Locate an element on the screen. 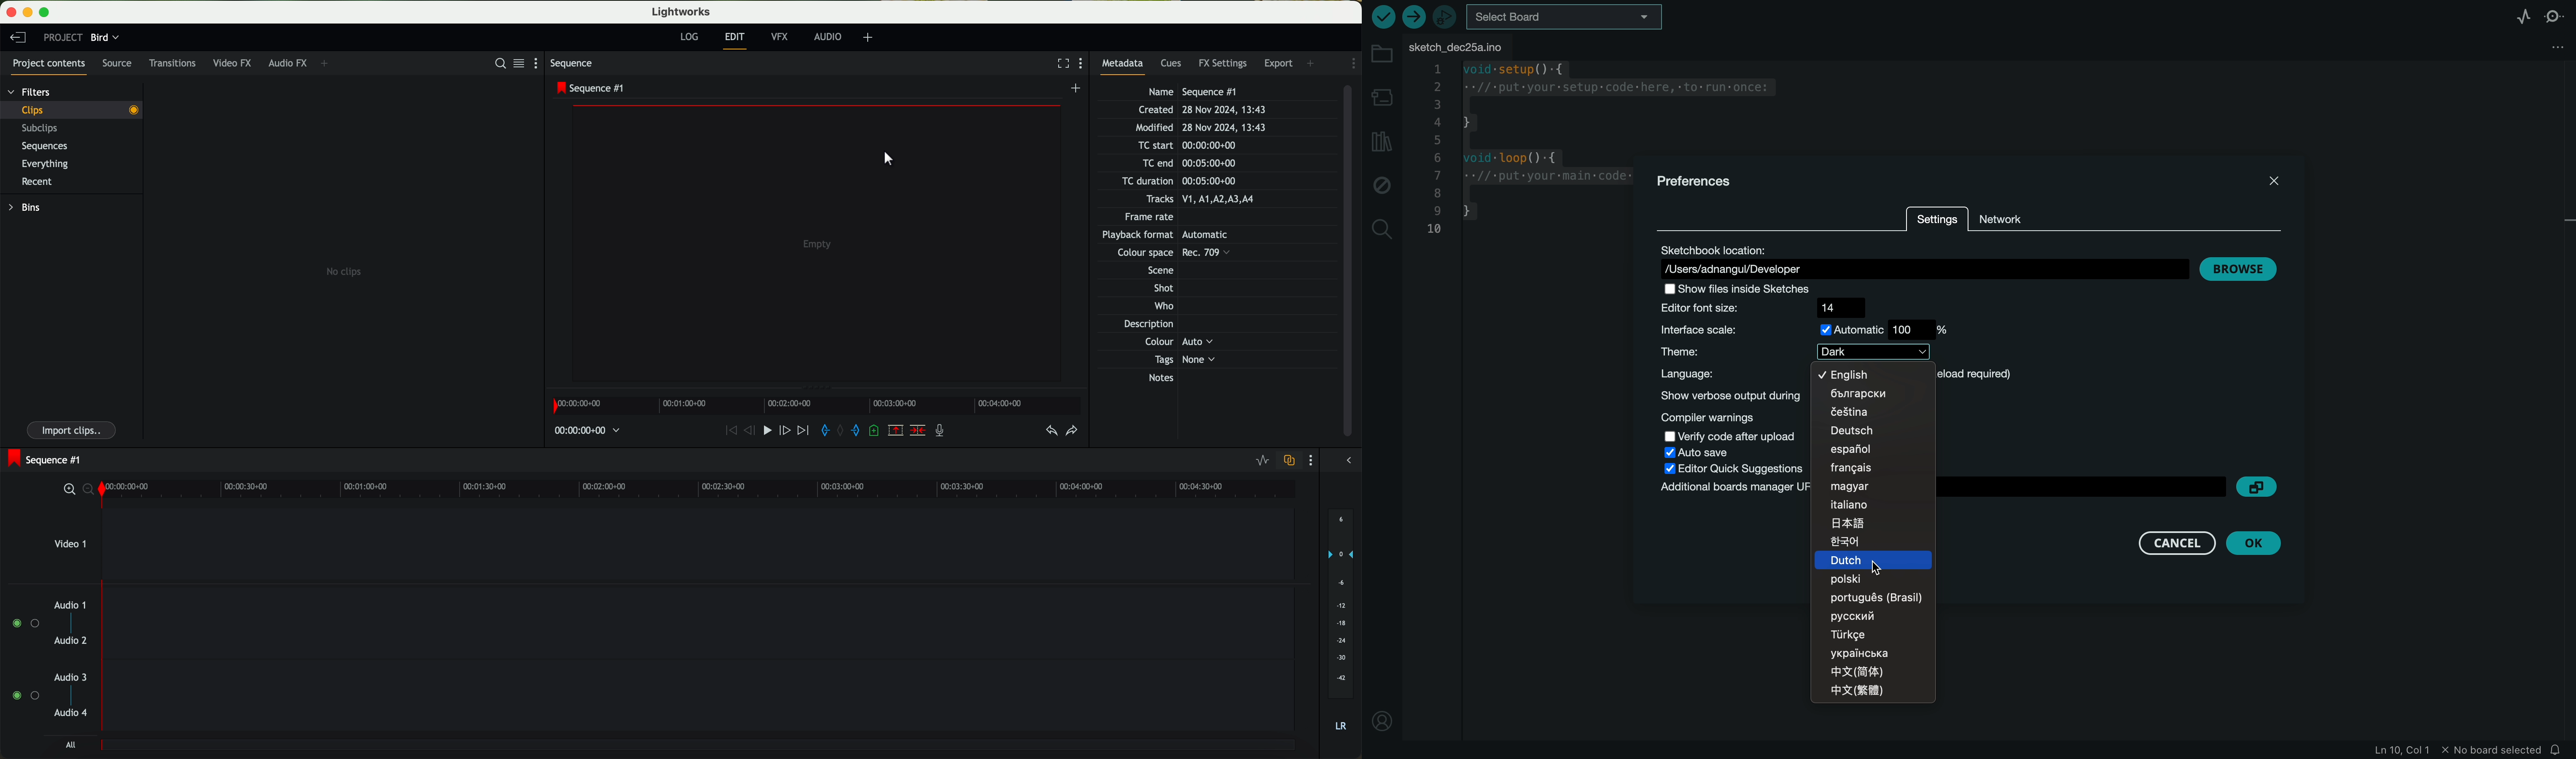 The height and width of the screenshot is (784, 2576). scroll bar is located at coordinates (1350, 263).